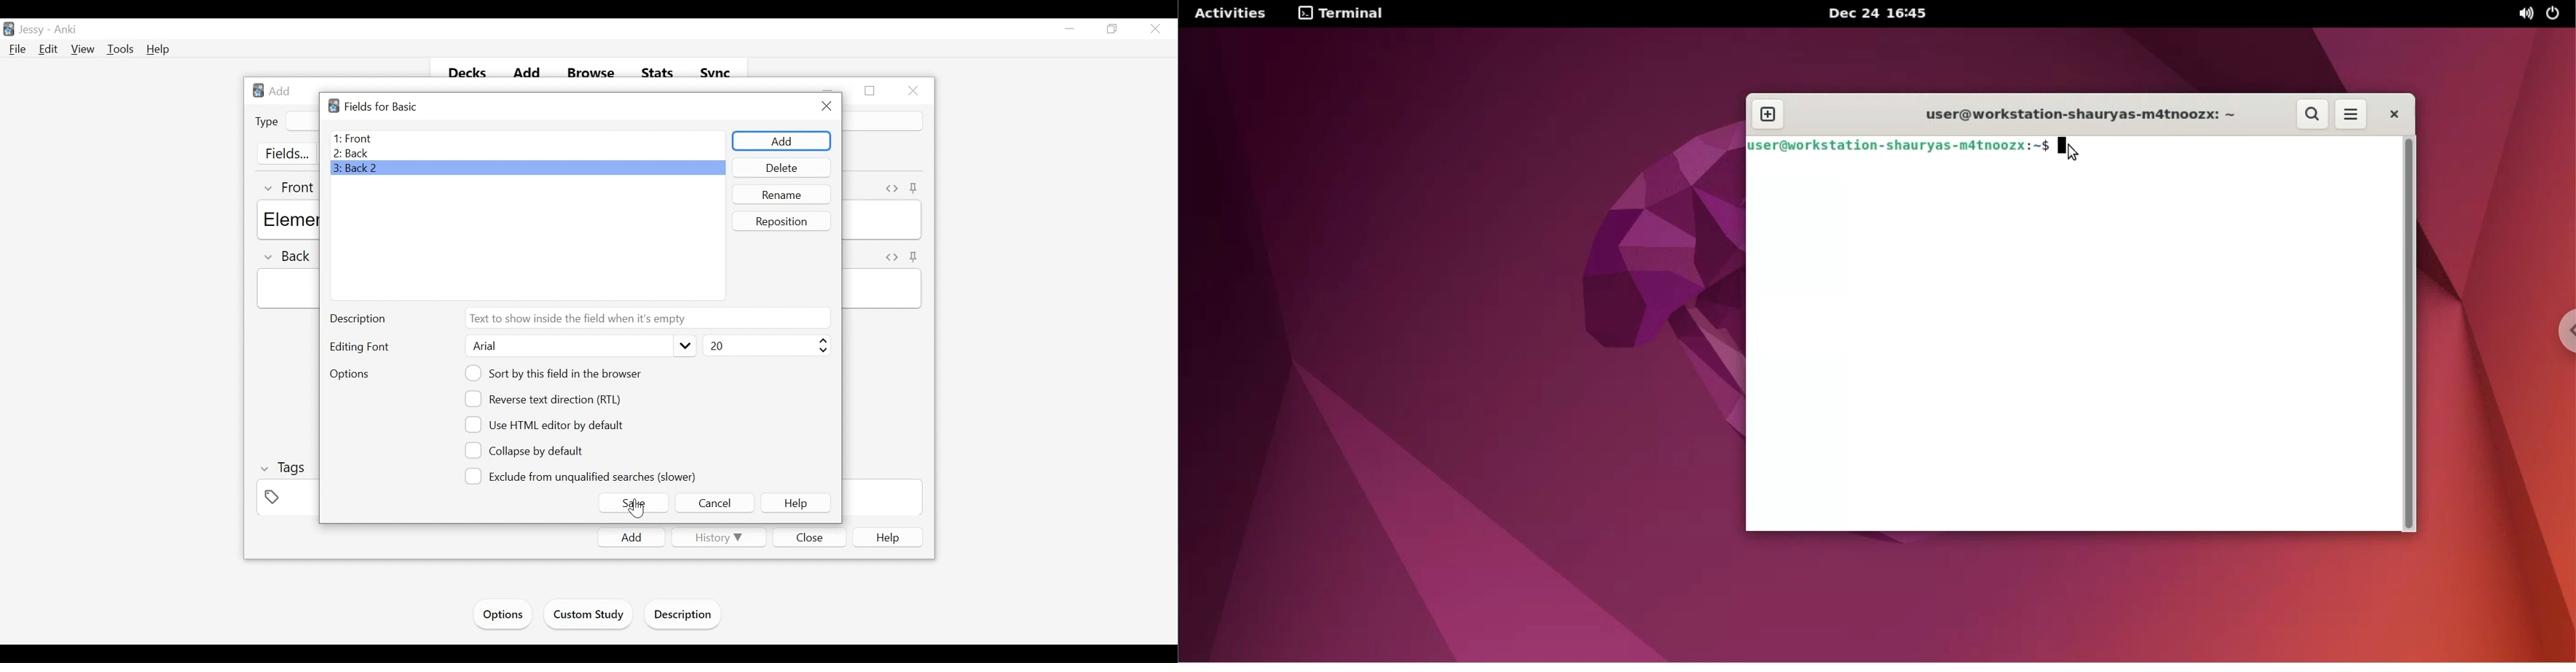 This screenshot has width=2576, height=672. What do you see at coordinates (593, 74) in the screenshot?
I see `Browse` at bounding box center [593, 74].